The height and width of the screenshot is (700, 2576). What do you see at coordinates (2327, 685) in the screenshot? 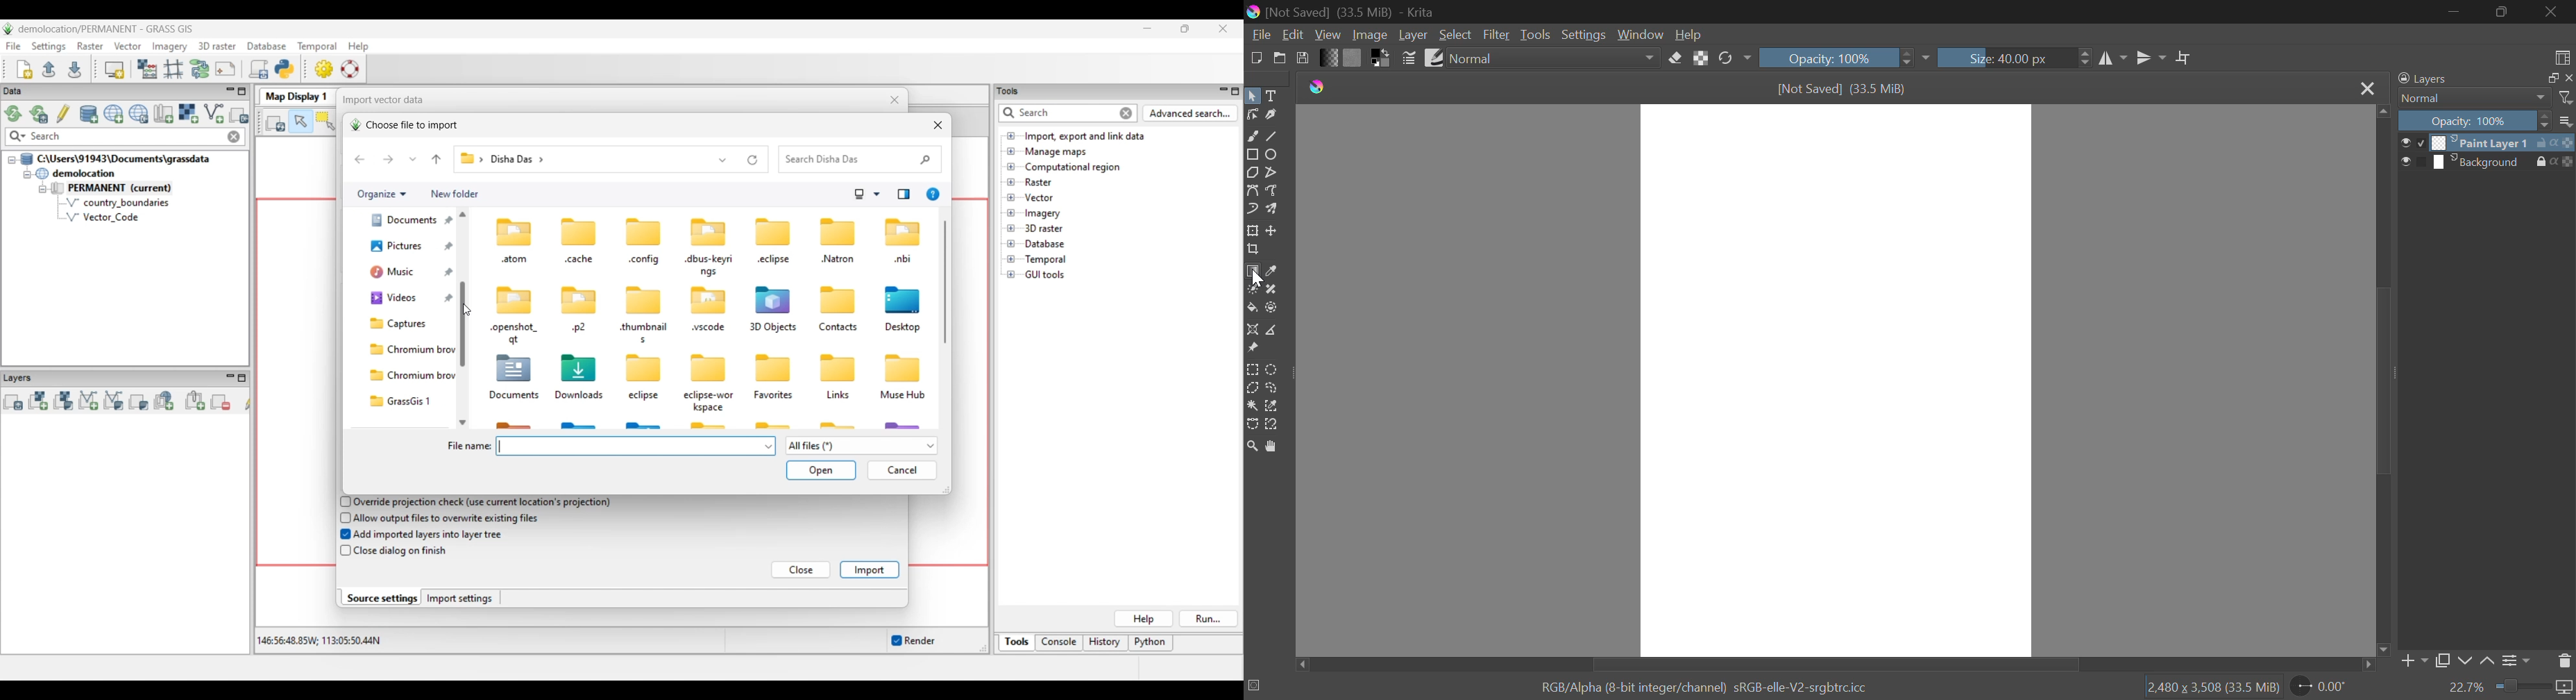
I see `0.00°` at bounding box center [2327, 685].